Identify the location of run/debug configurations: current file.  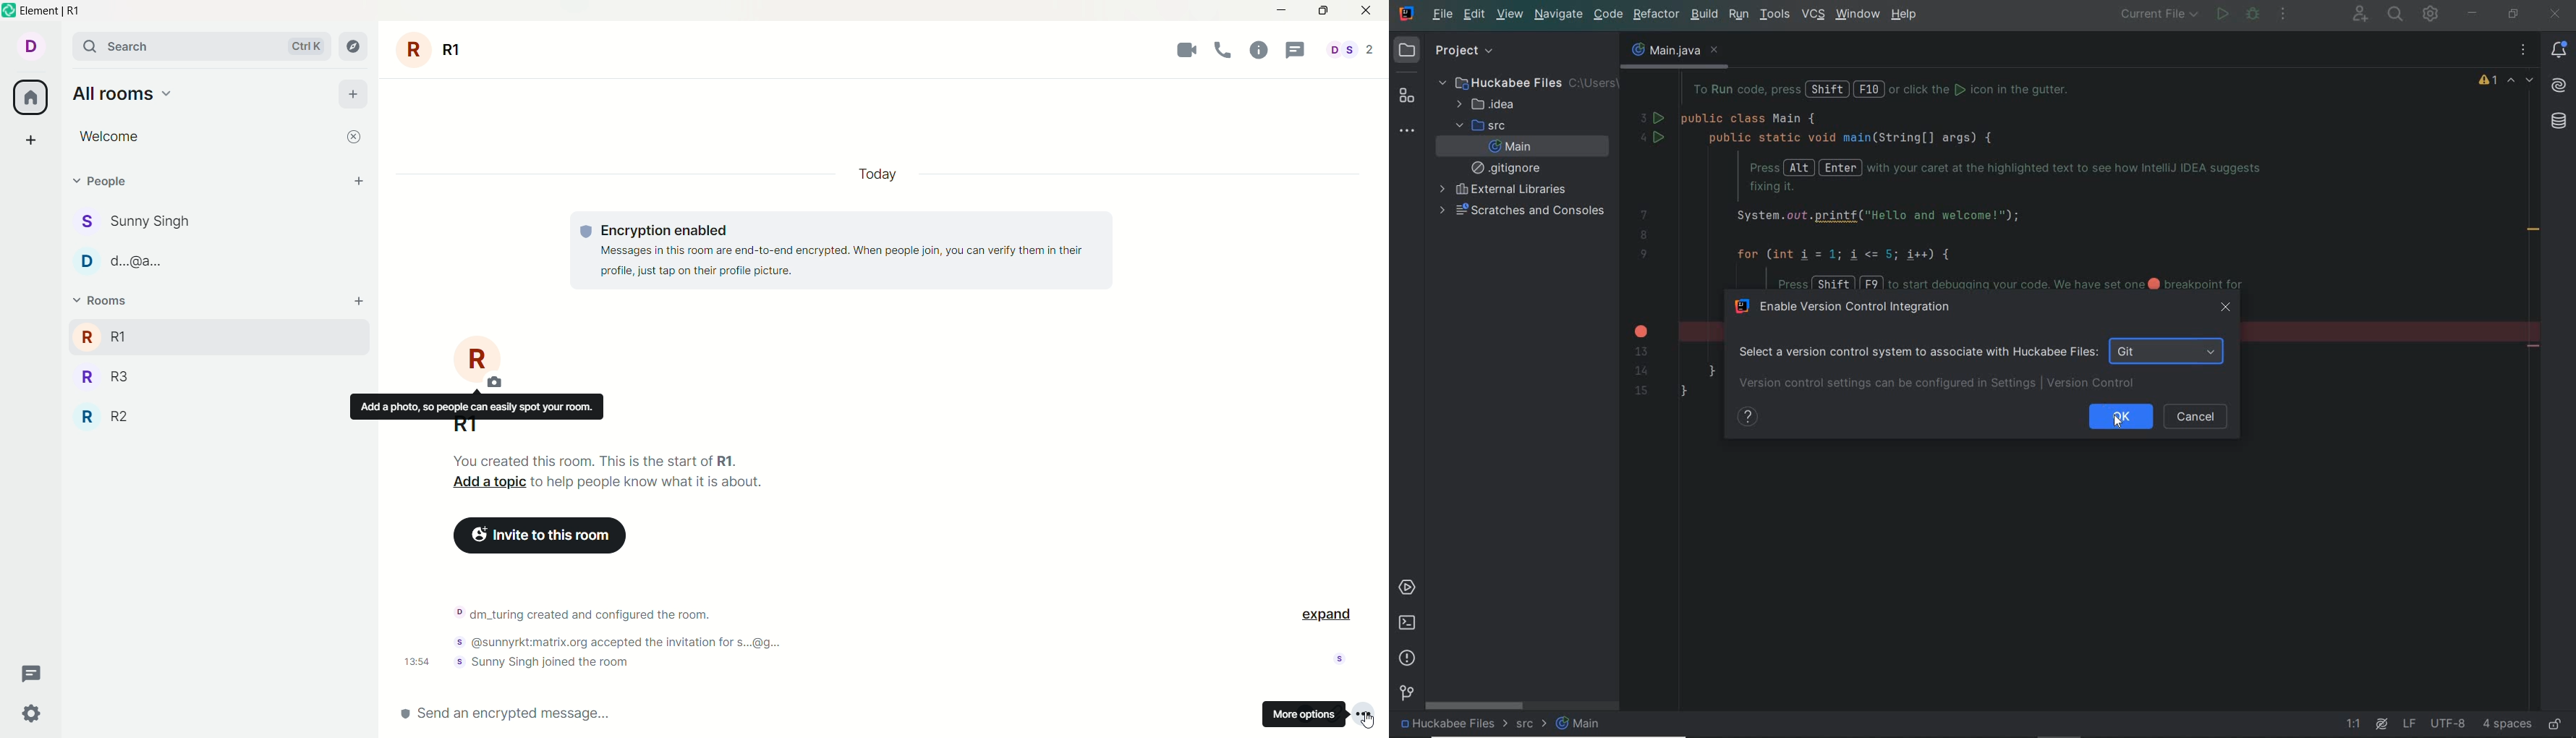
(2161, 16).